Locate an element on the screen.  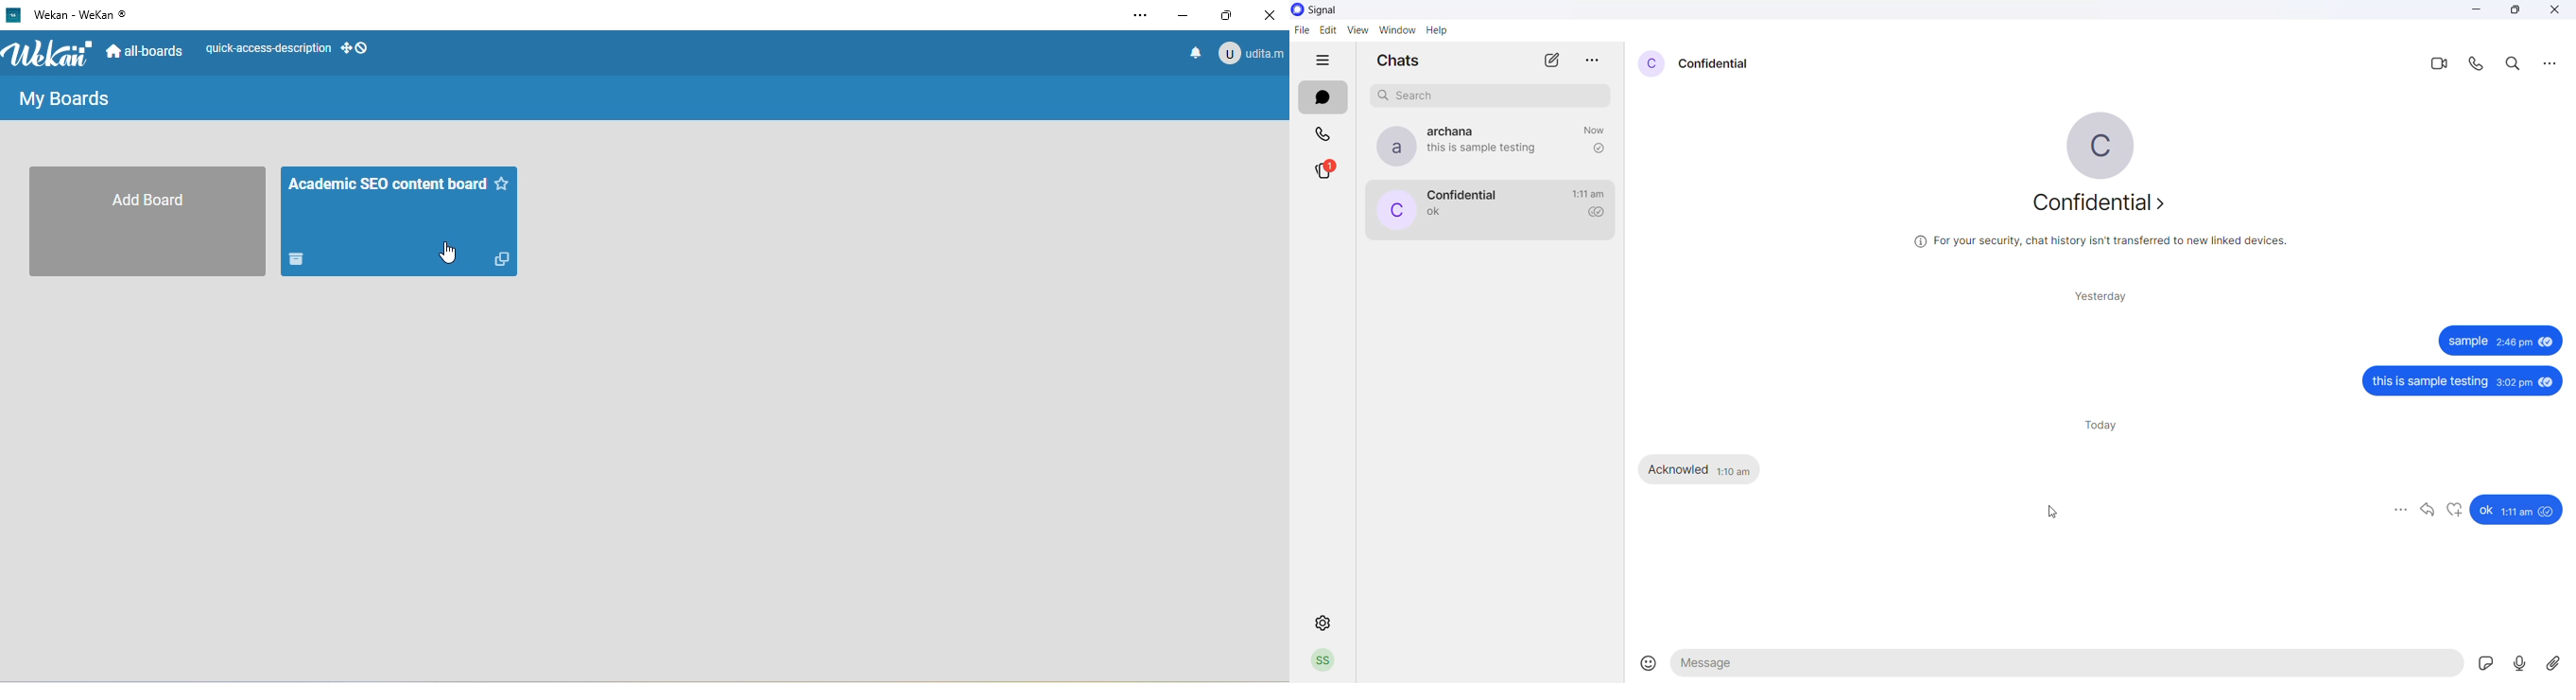
Acknowled is located at coordinates (1680, 470).